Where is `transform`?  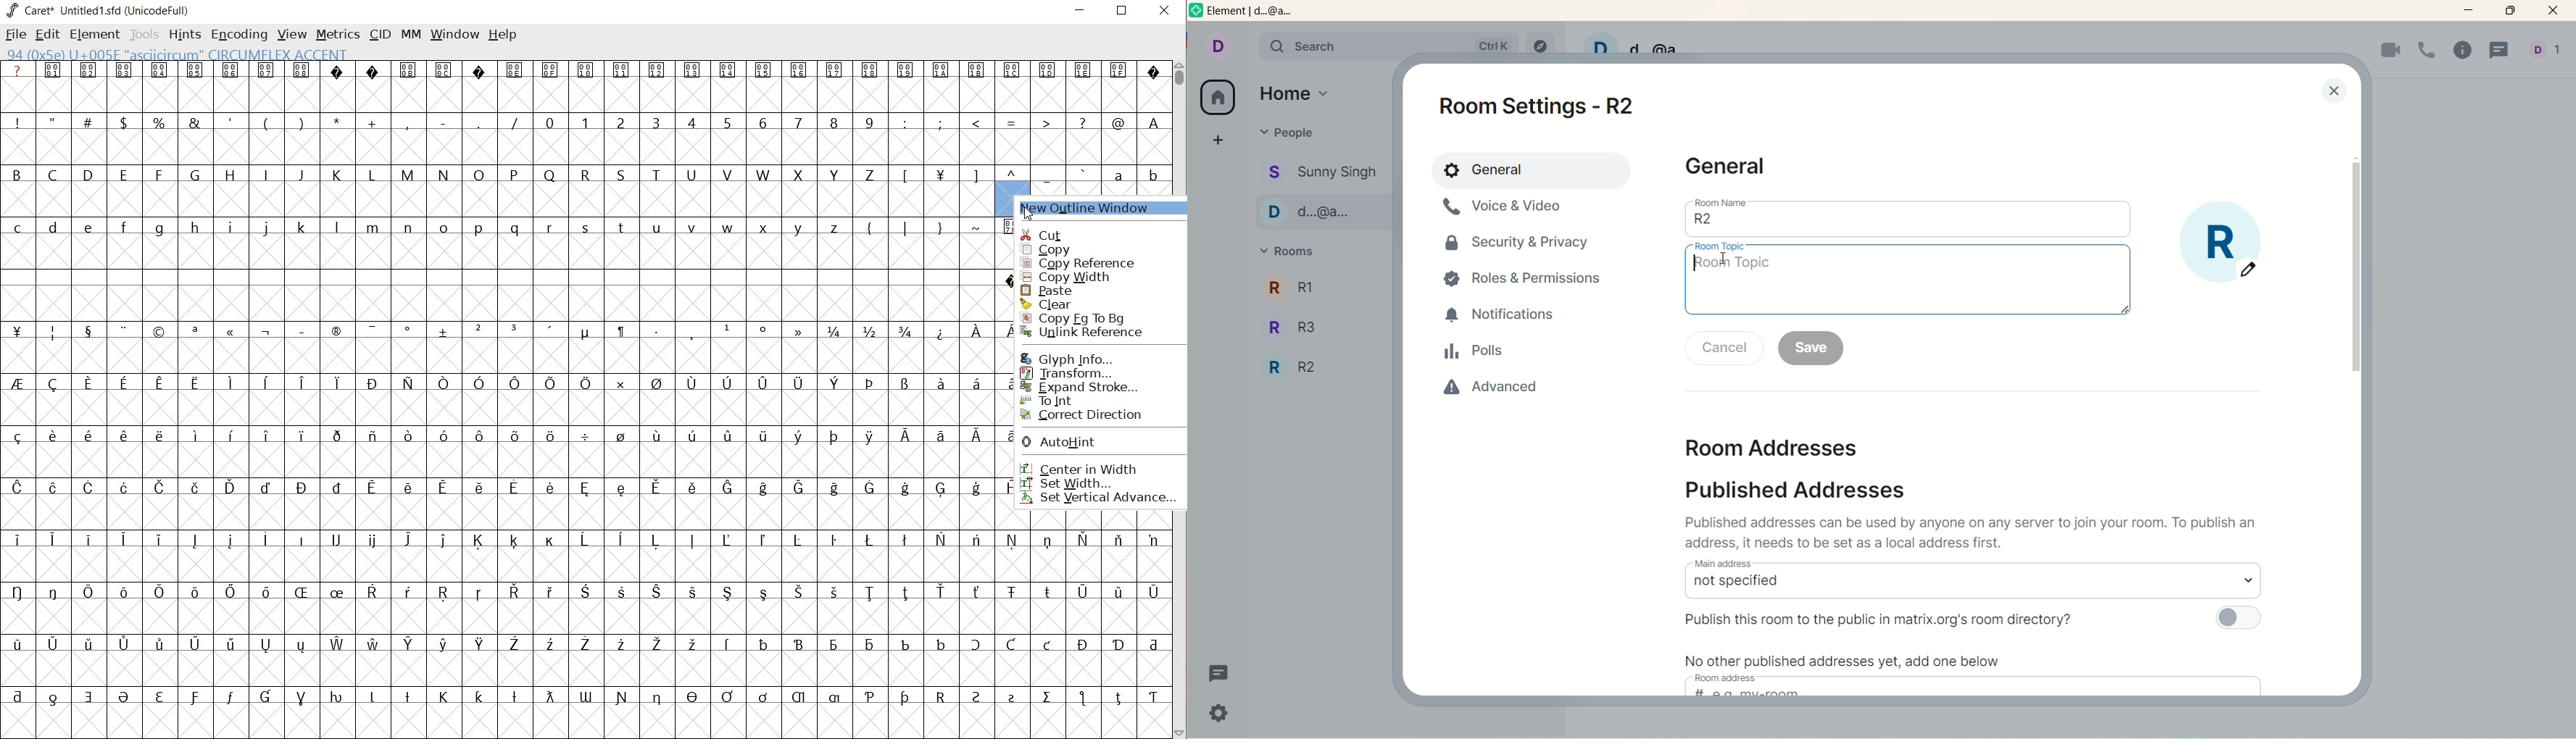 transform is located at coordinates (1095, 373).